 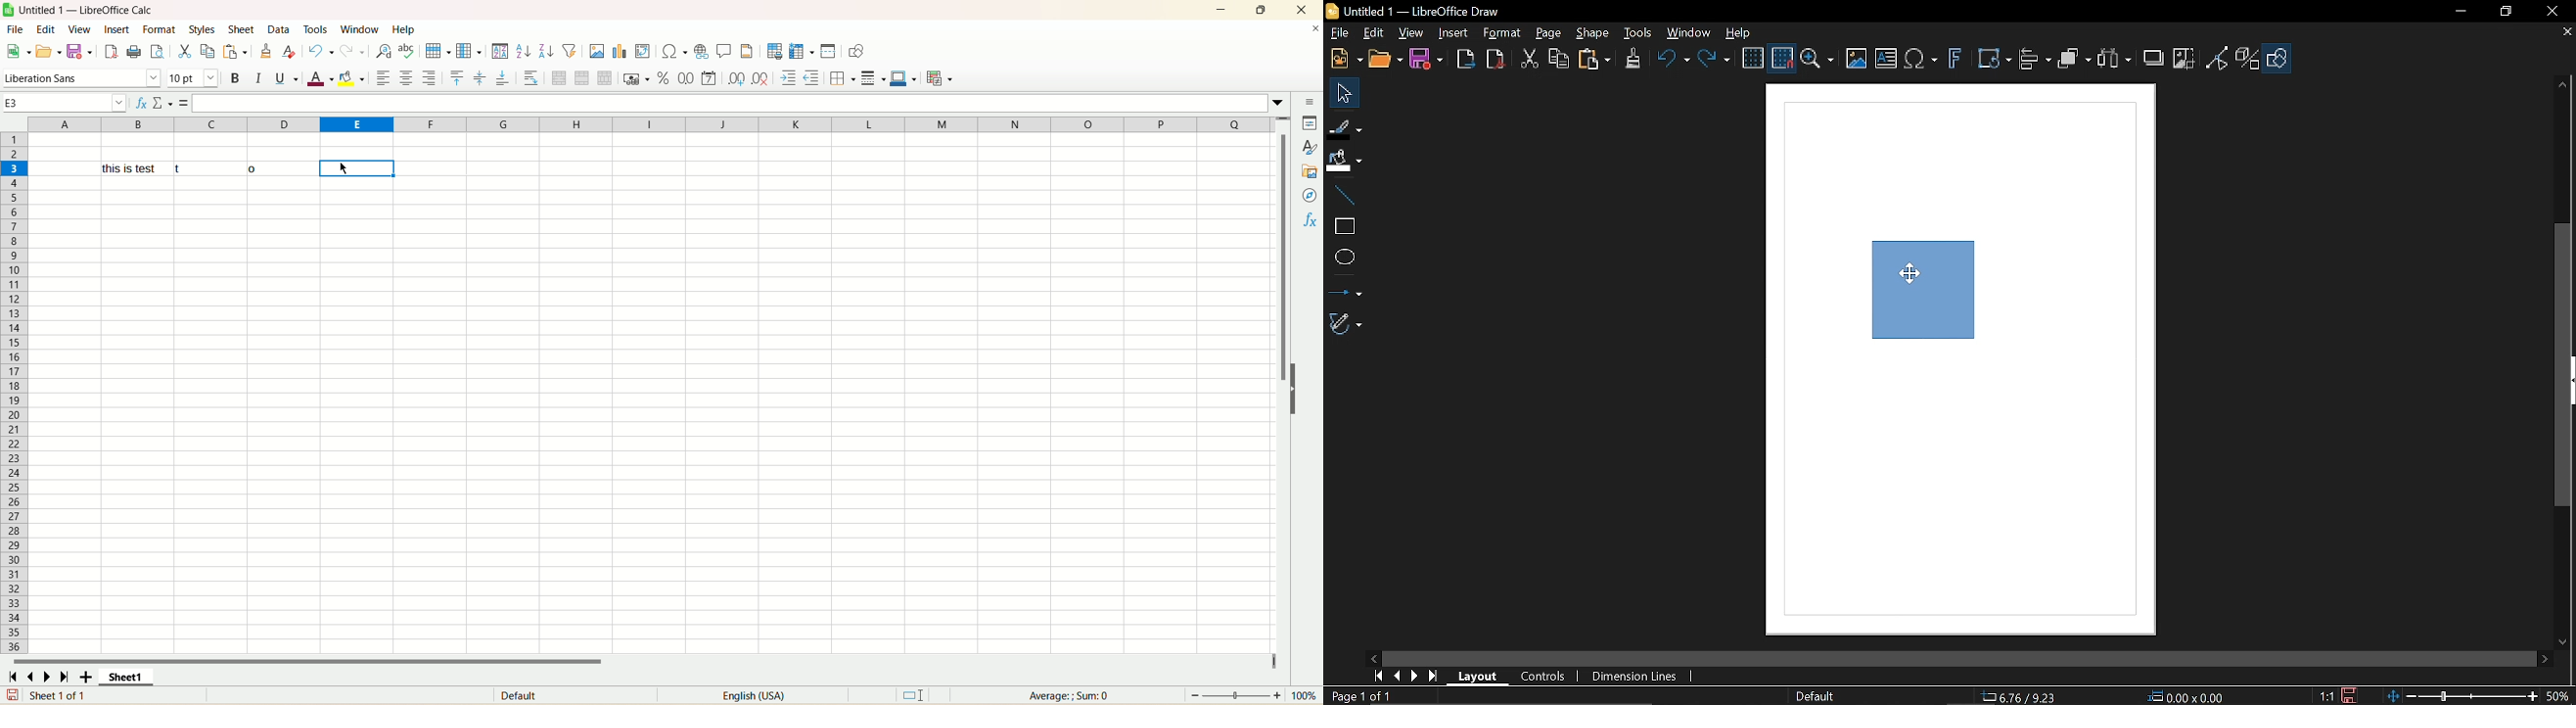 I want to click on Move right, so click(x=2542, y=659).